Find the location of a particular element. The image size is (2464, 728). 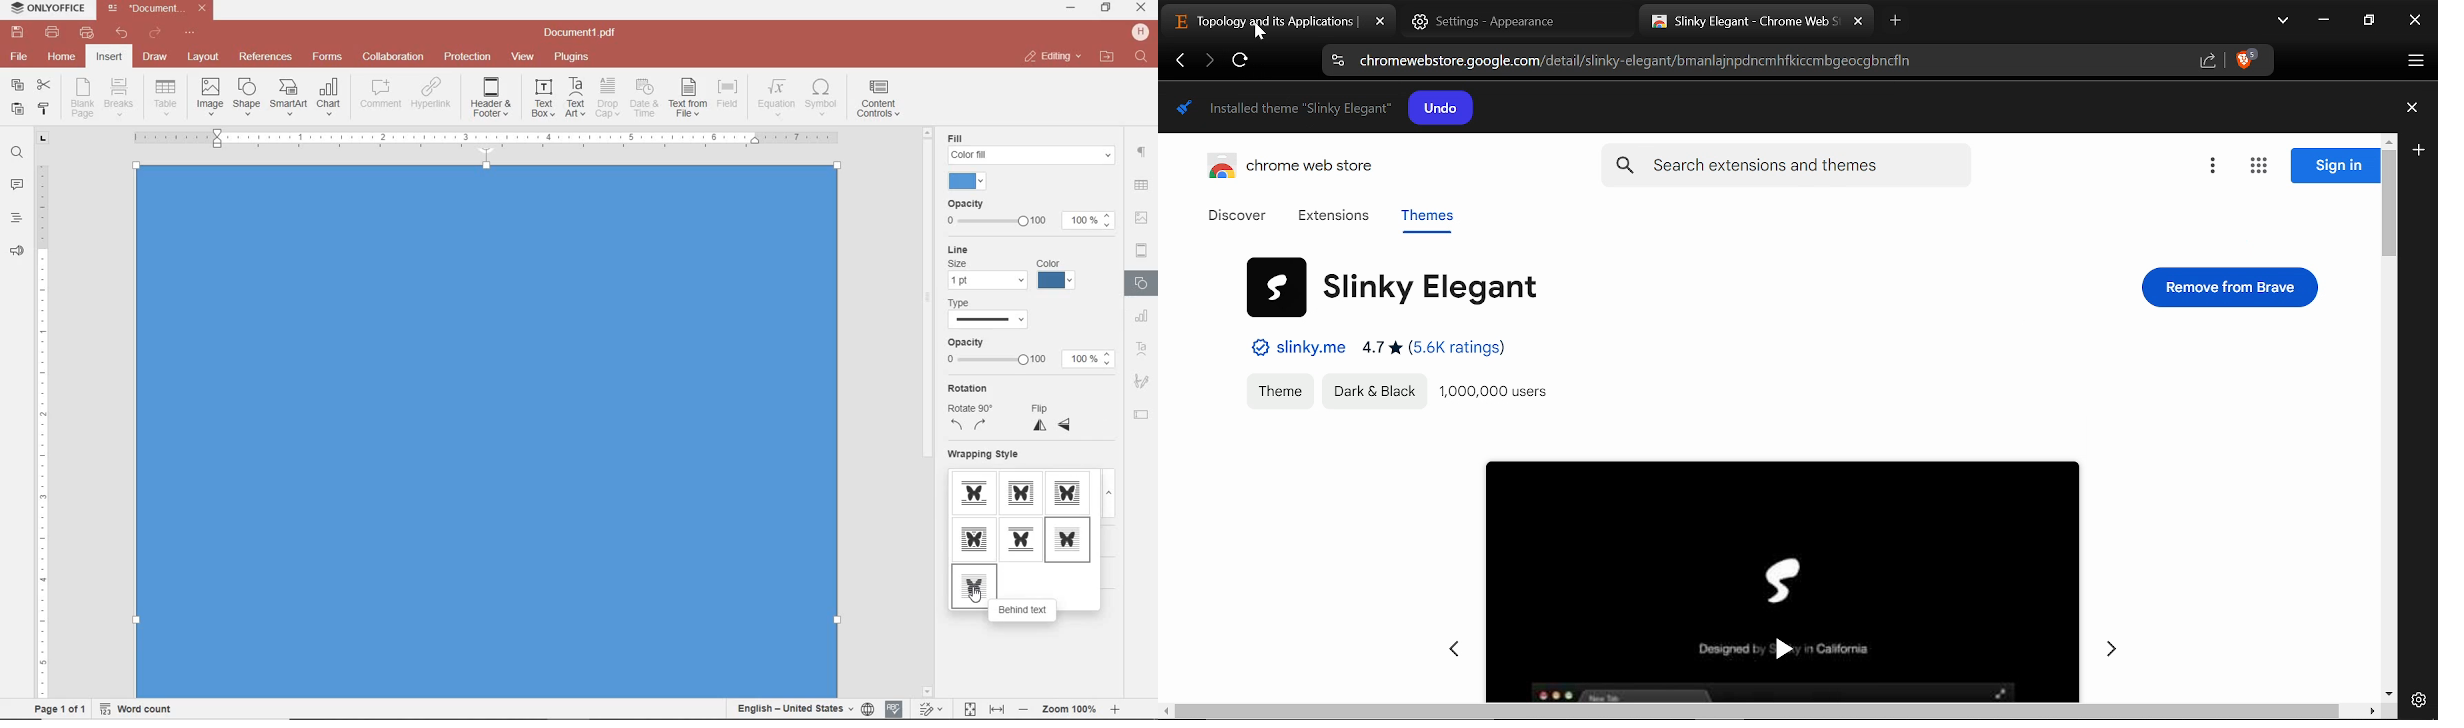

FILL SETTINGS is located at coordinates (1027, 159).